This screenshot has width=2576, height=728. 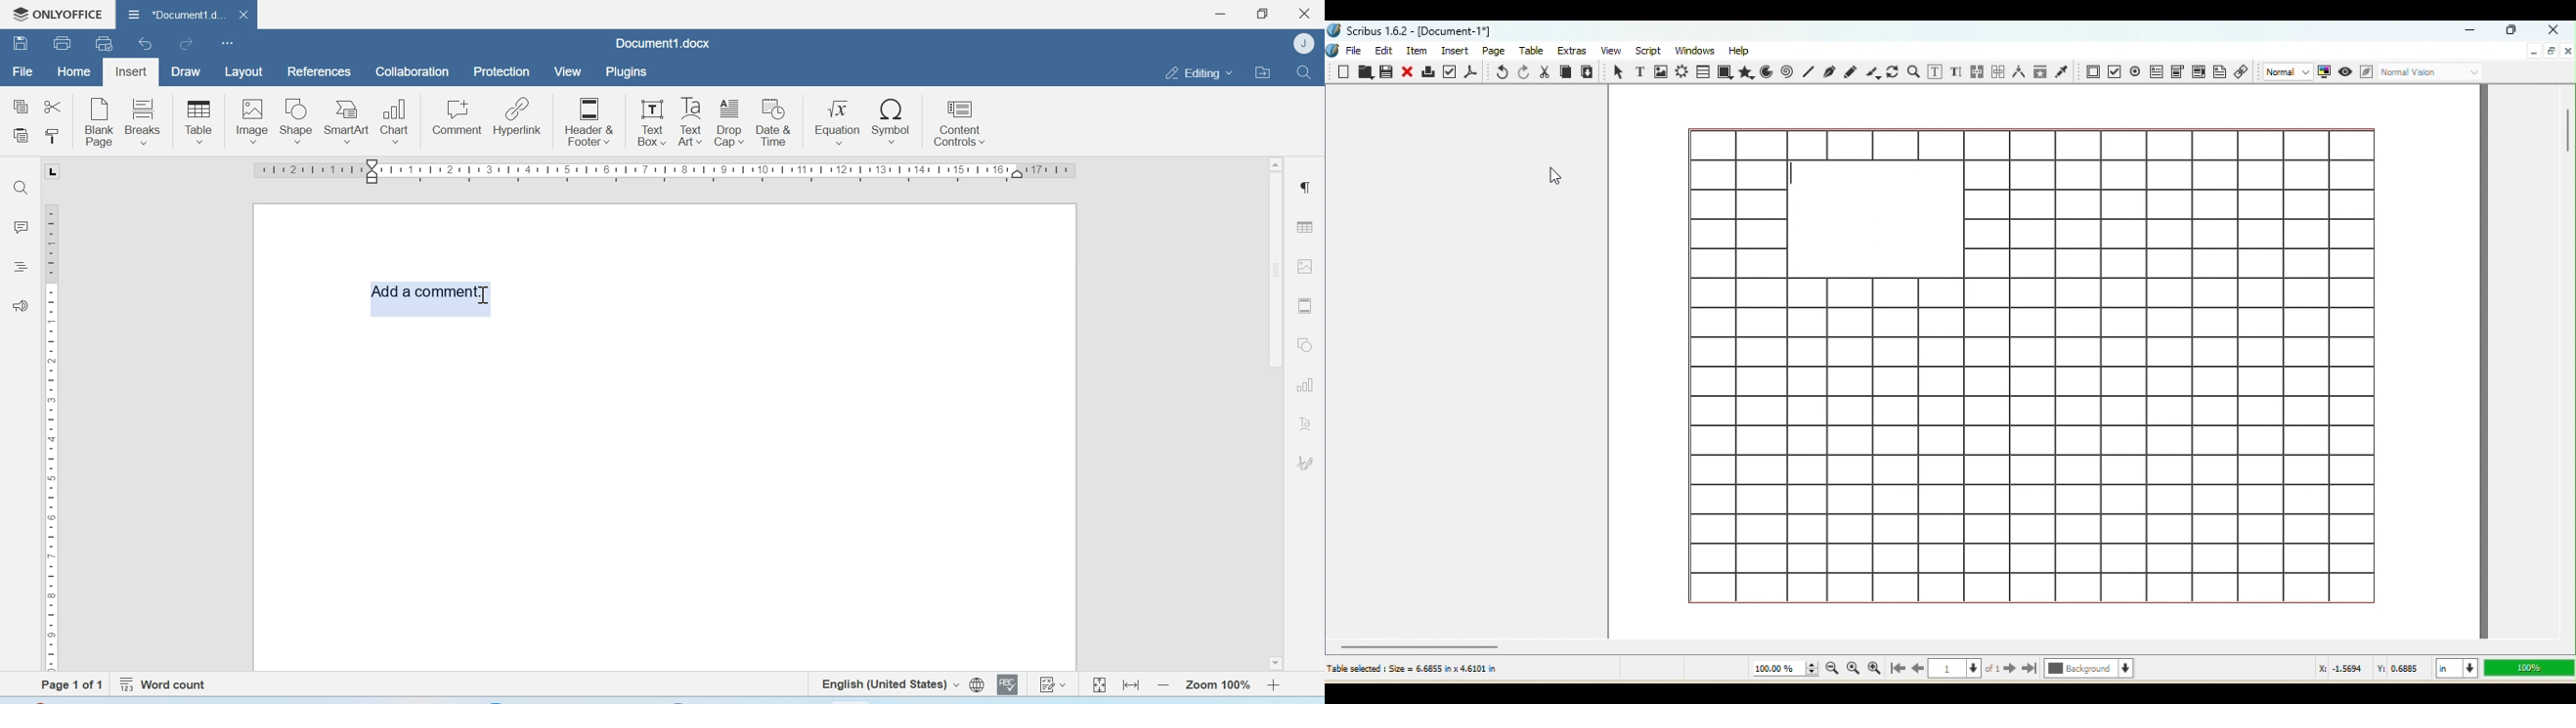 What do you see at coordinates (1574, 50) in the screenshot?
I see `Extras` at bounding box center [1574, 50].